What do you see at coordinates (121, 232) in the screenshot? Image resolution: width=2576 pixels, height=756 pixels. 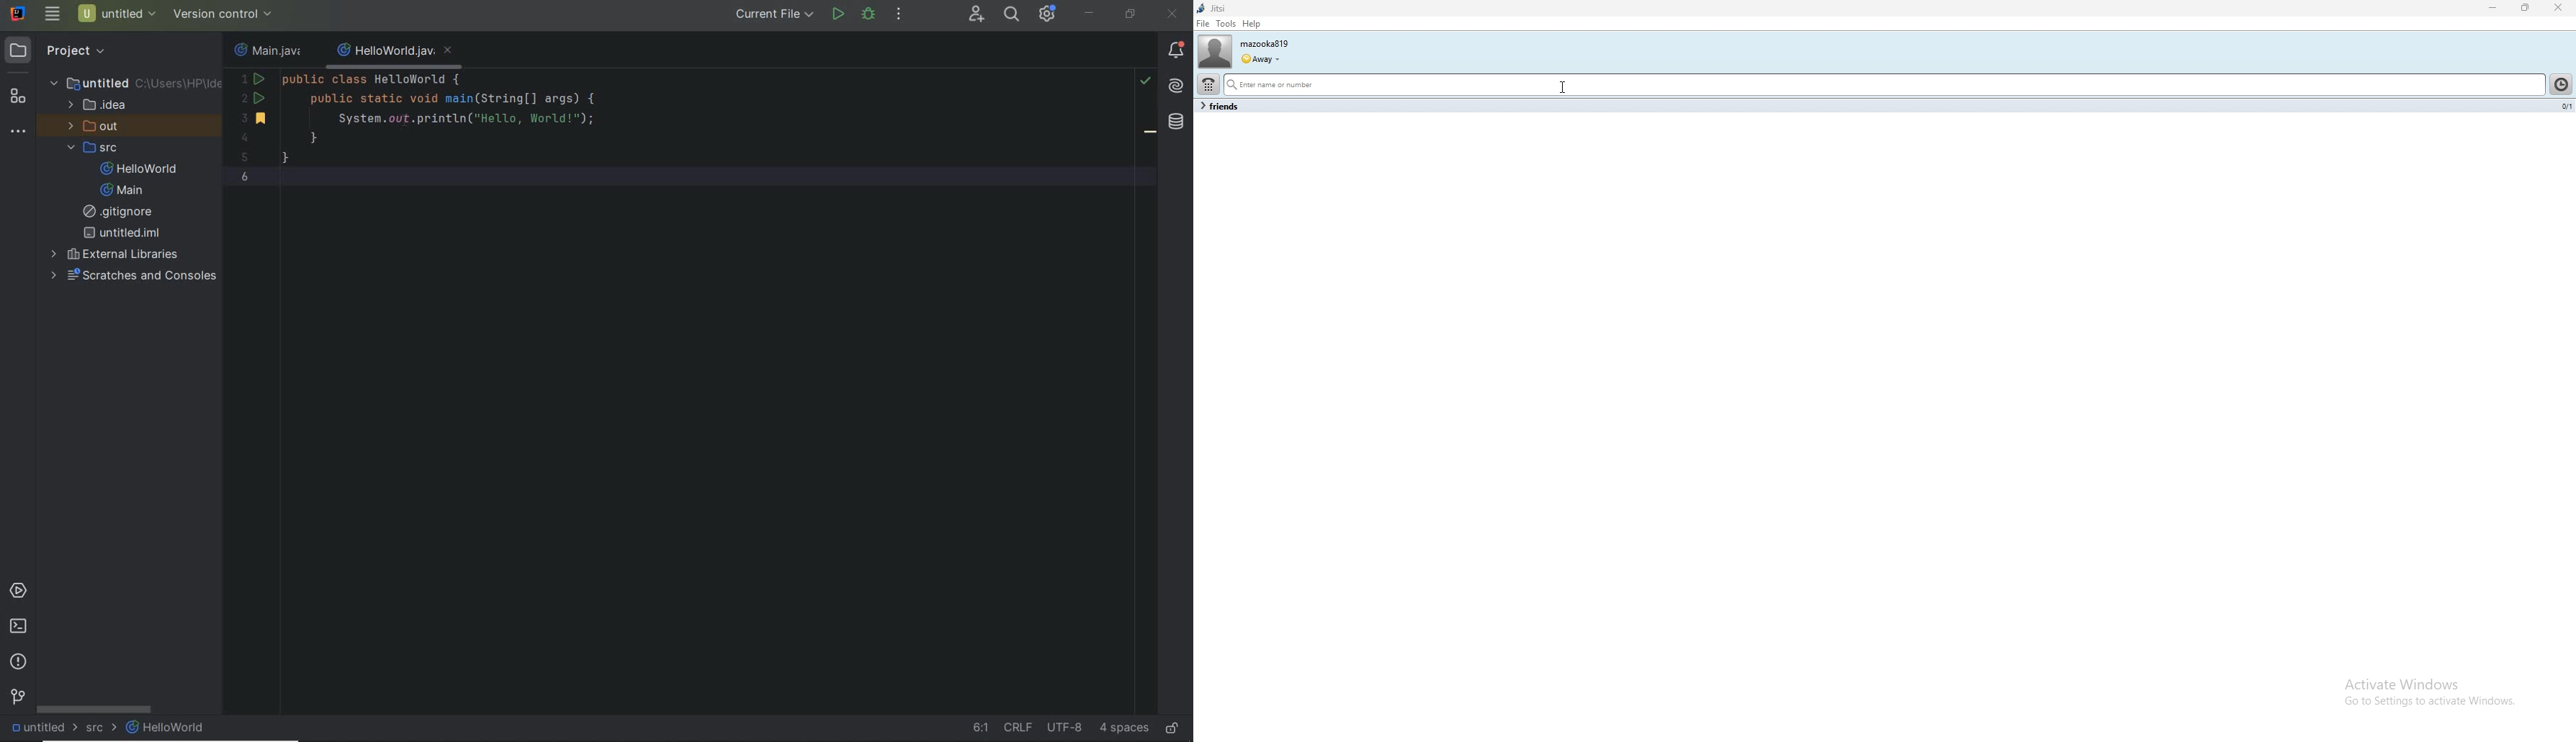 I see `untitled.iml` at bounding box center [121, 232].